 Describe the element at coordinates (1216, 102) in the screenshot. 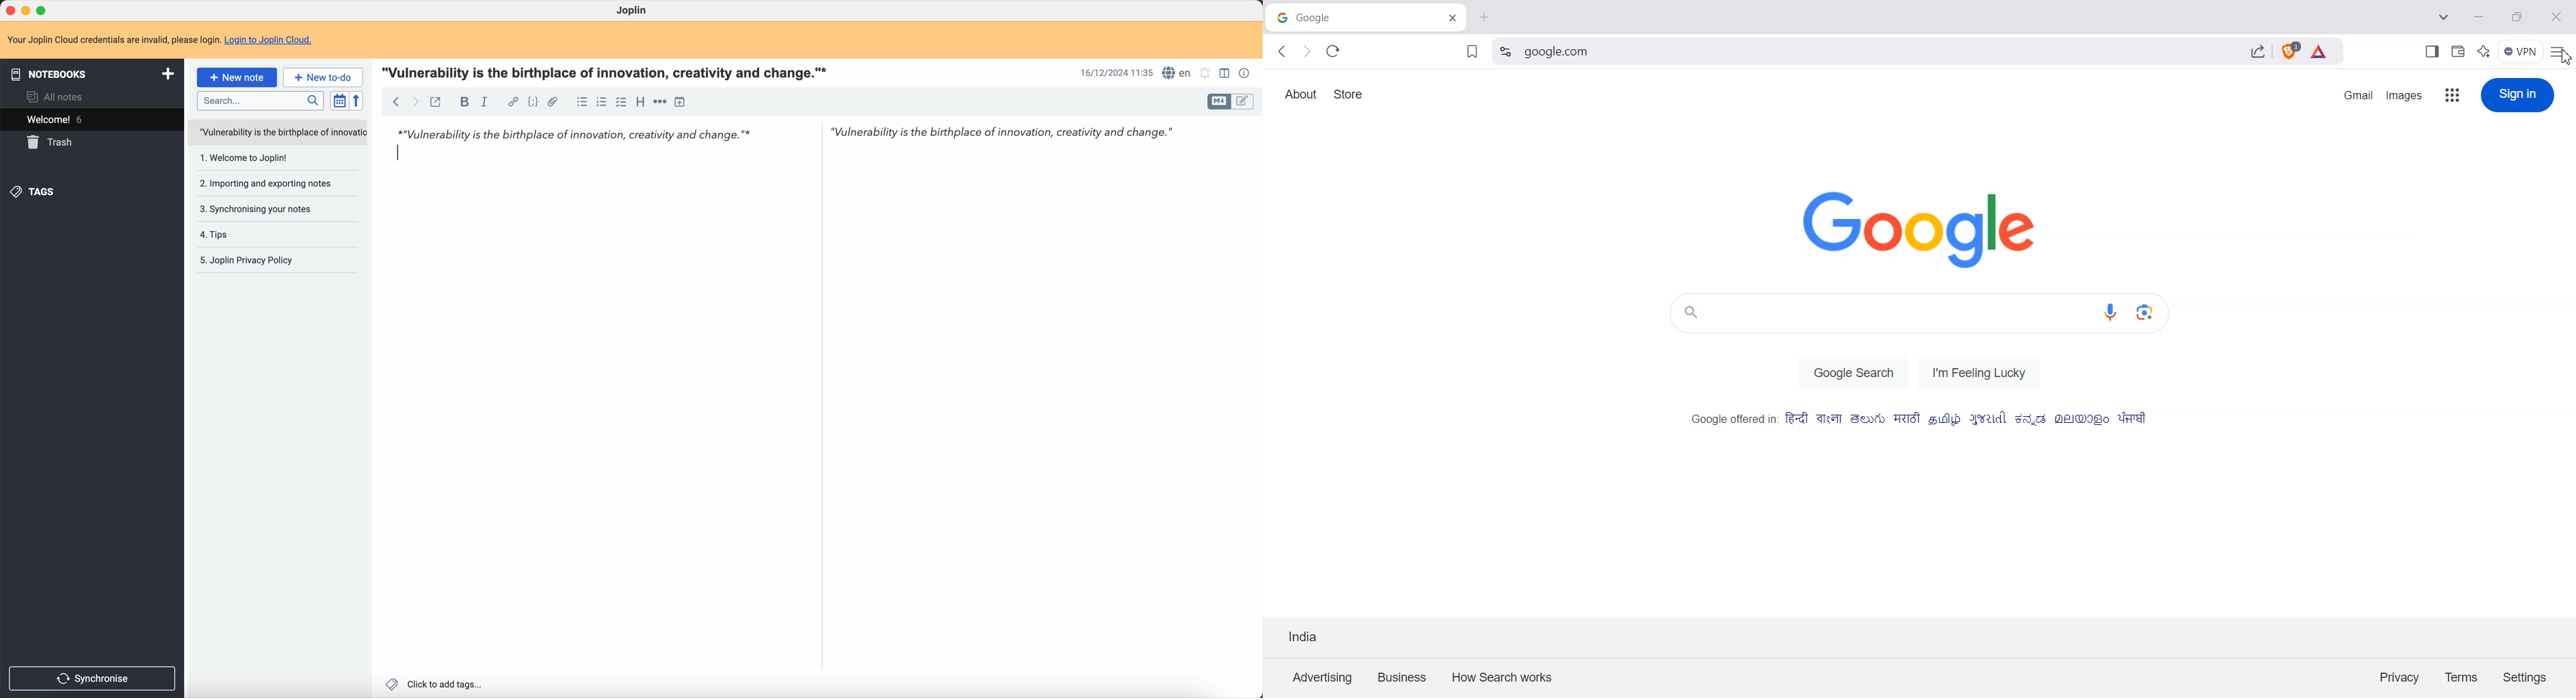

I see `toggle editor` at that location.